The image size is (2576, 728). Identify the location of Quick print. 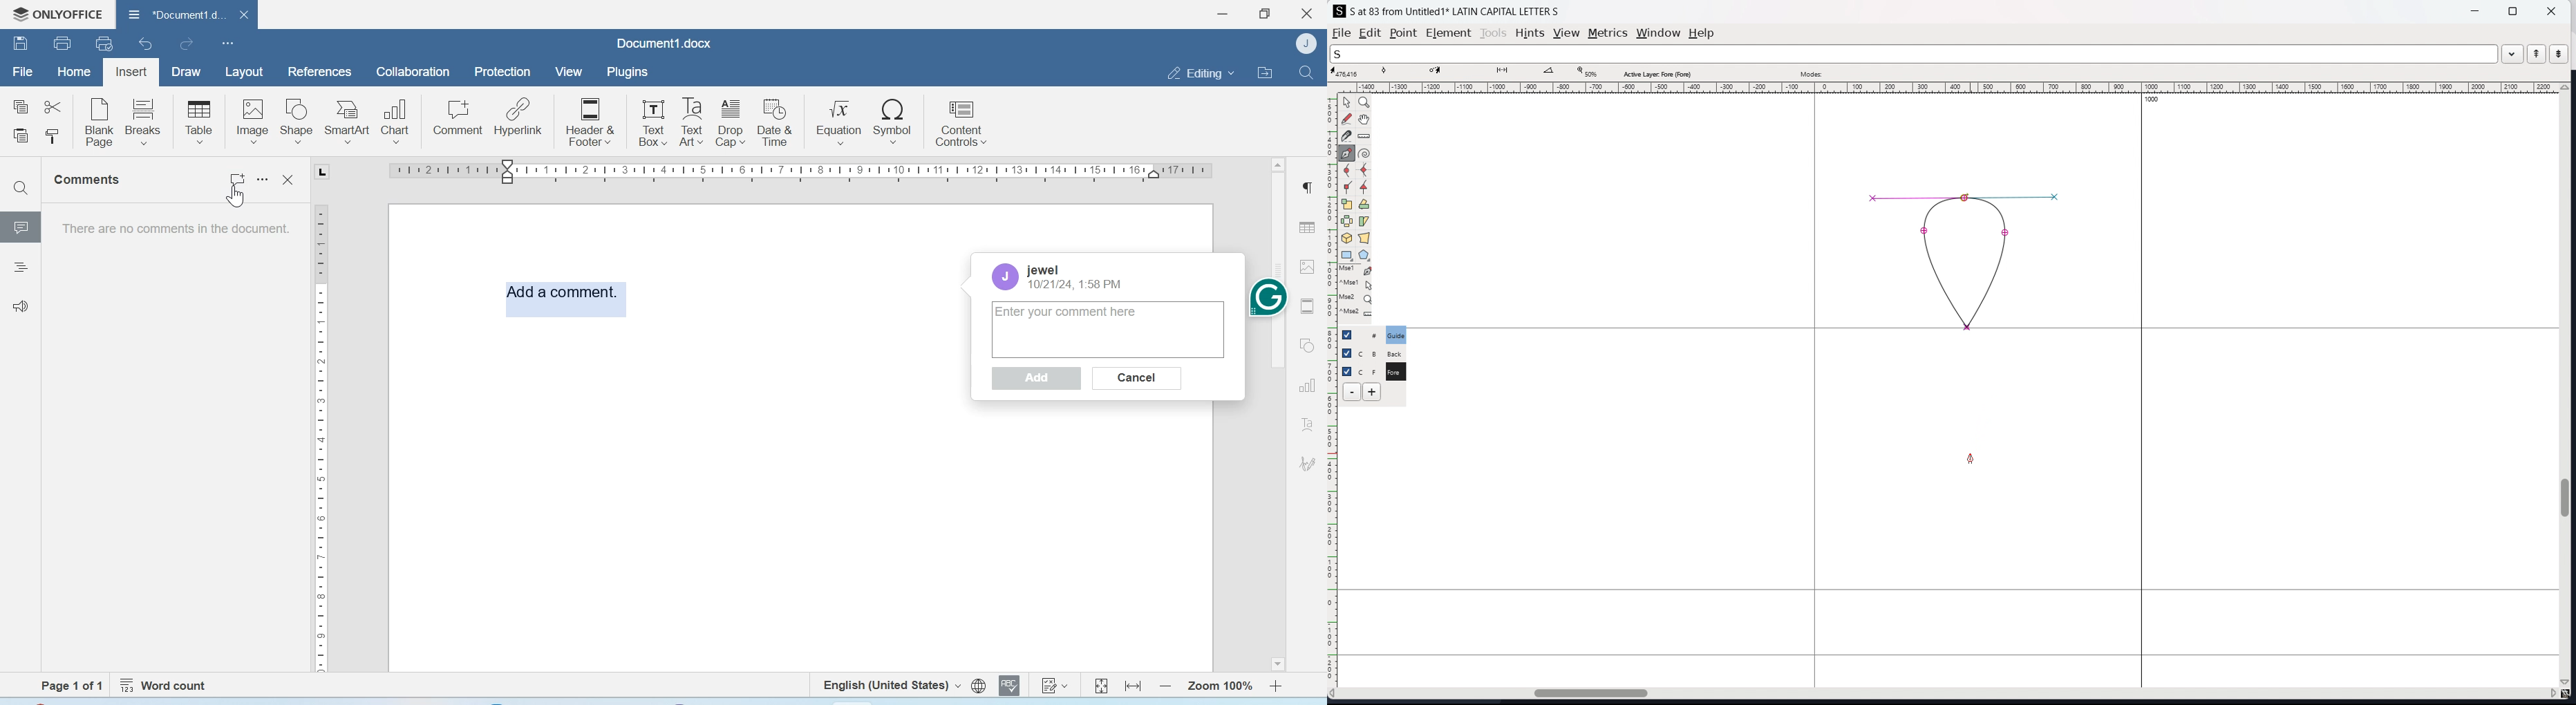
(104, 43).